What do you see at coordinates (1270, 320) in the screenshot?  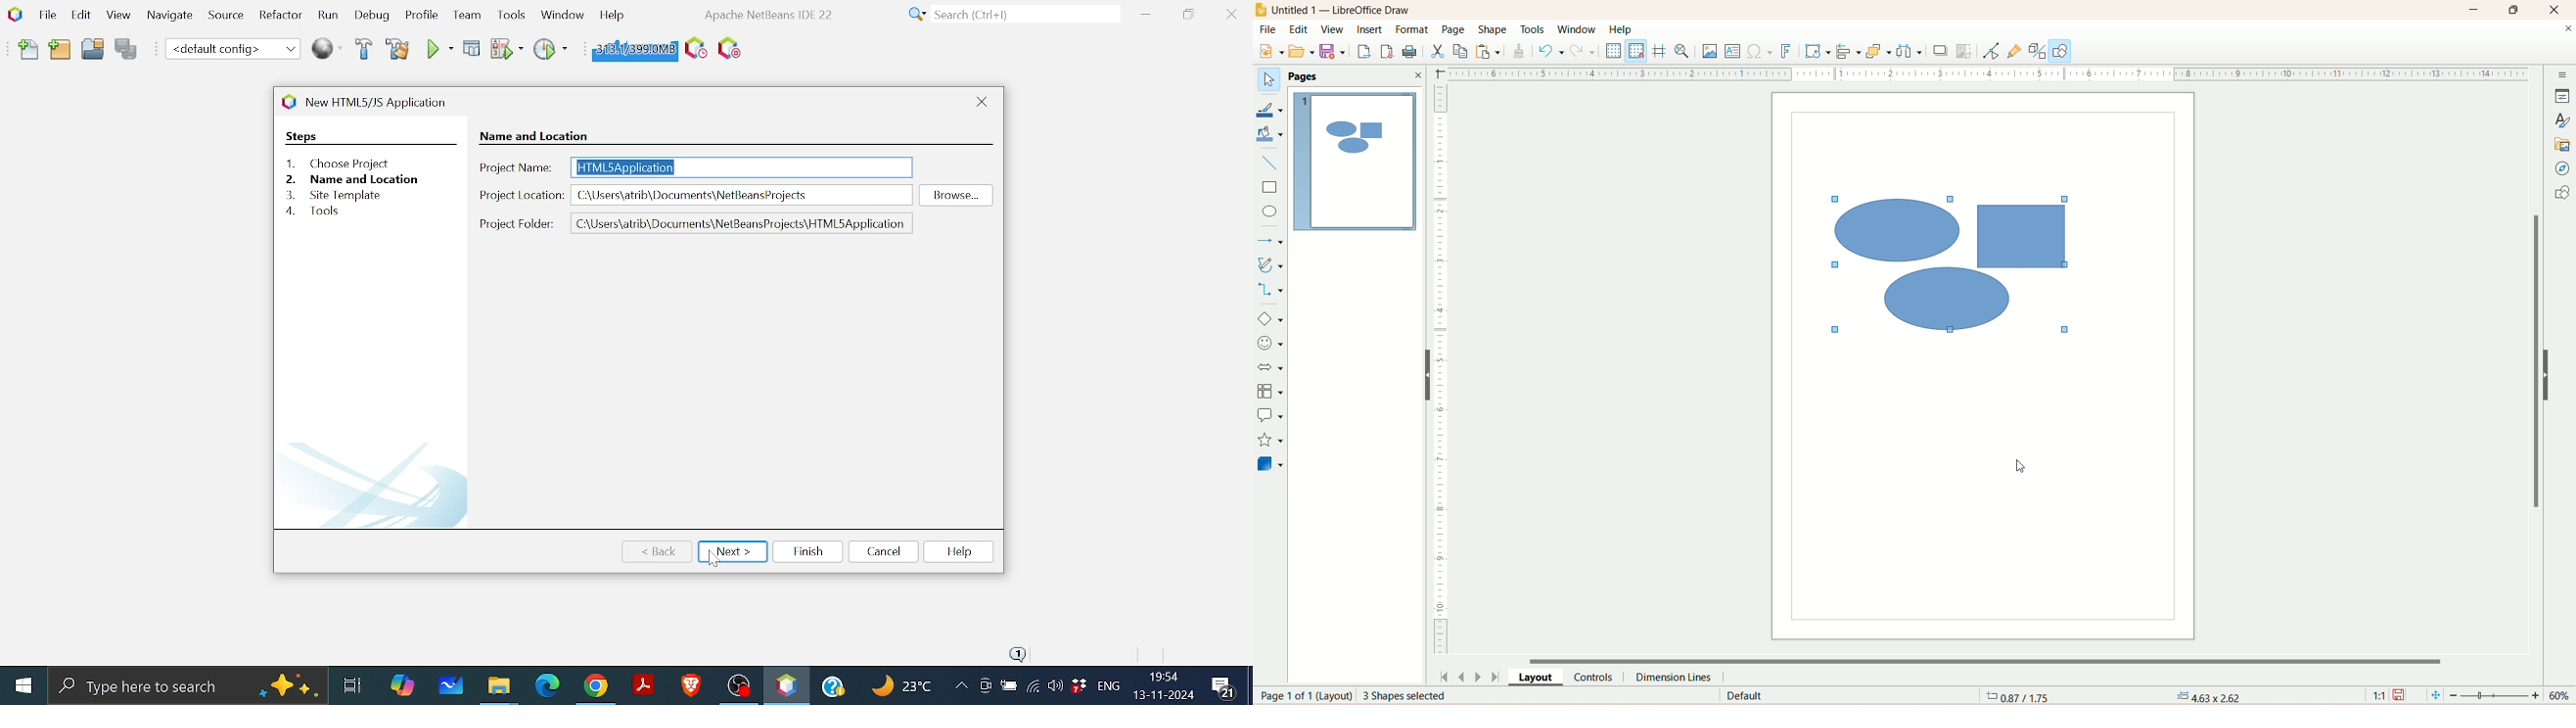 I see `basic shapes` at bounding box center [1270, 320].